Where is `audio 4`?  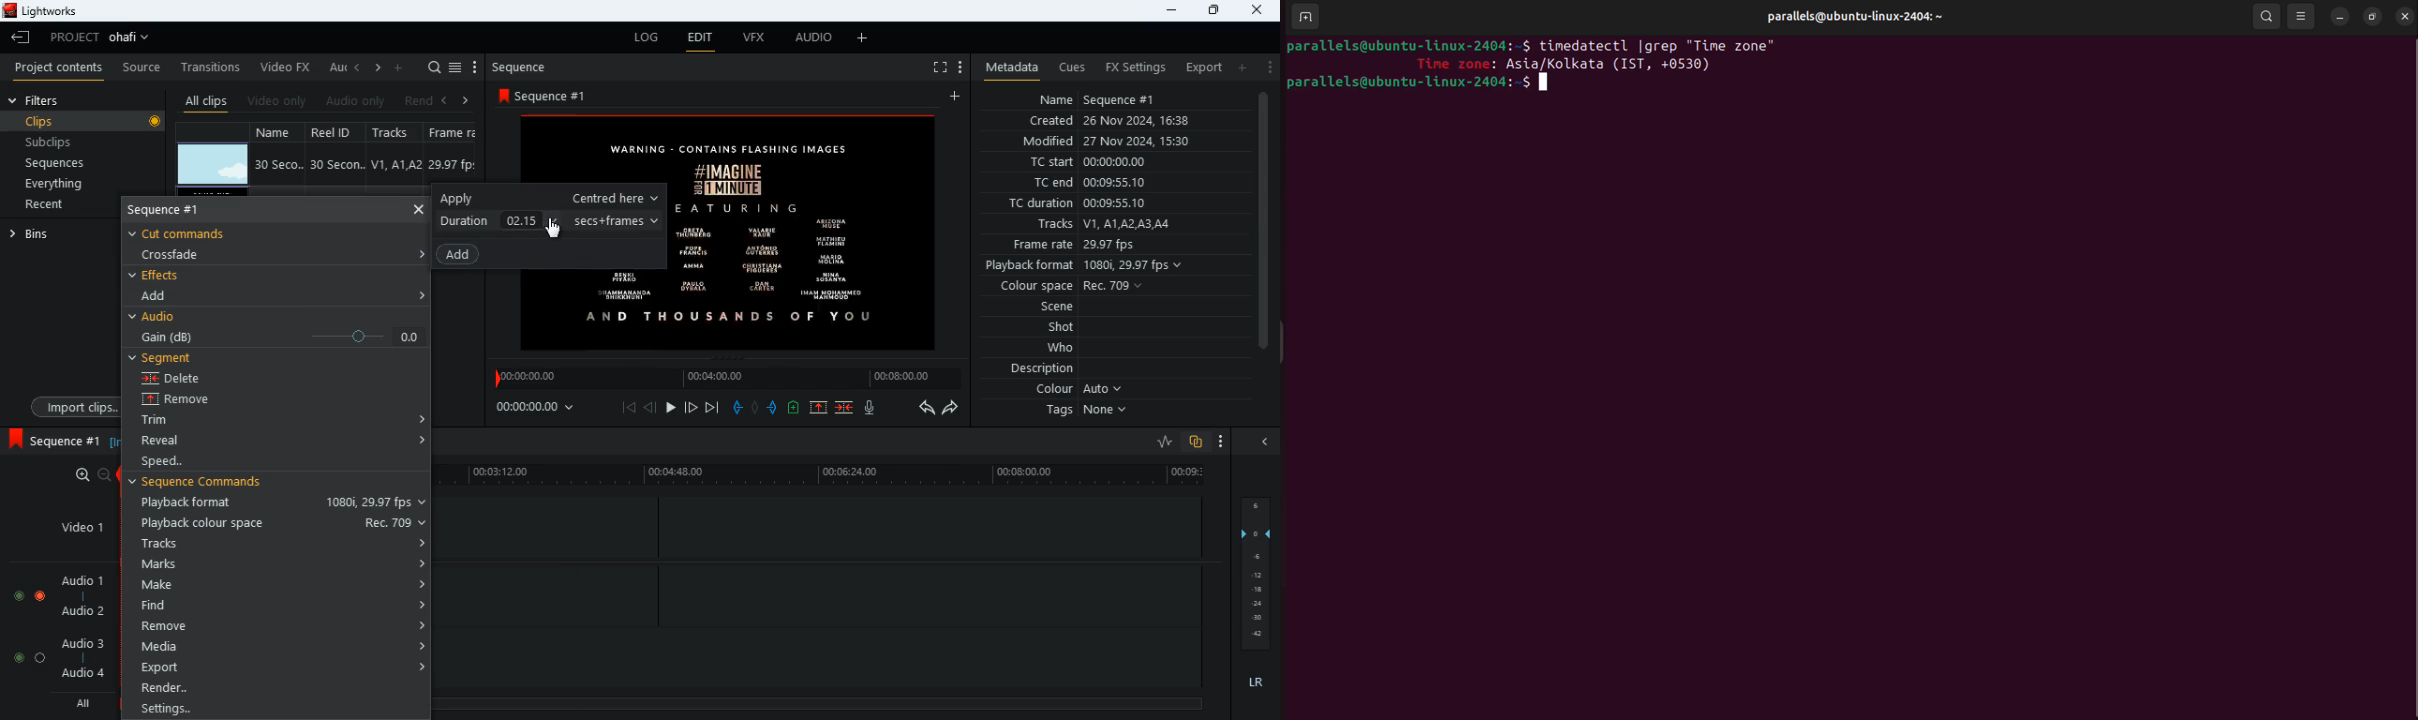
audio 4 is located at coordinates (81, 676).